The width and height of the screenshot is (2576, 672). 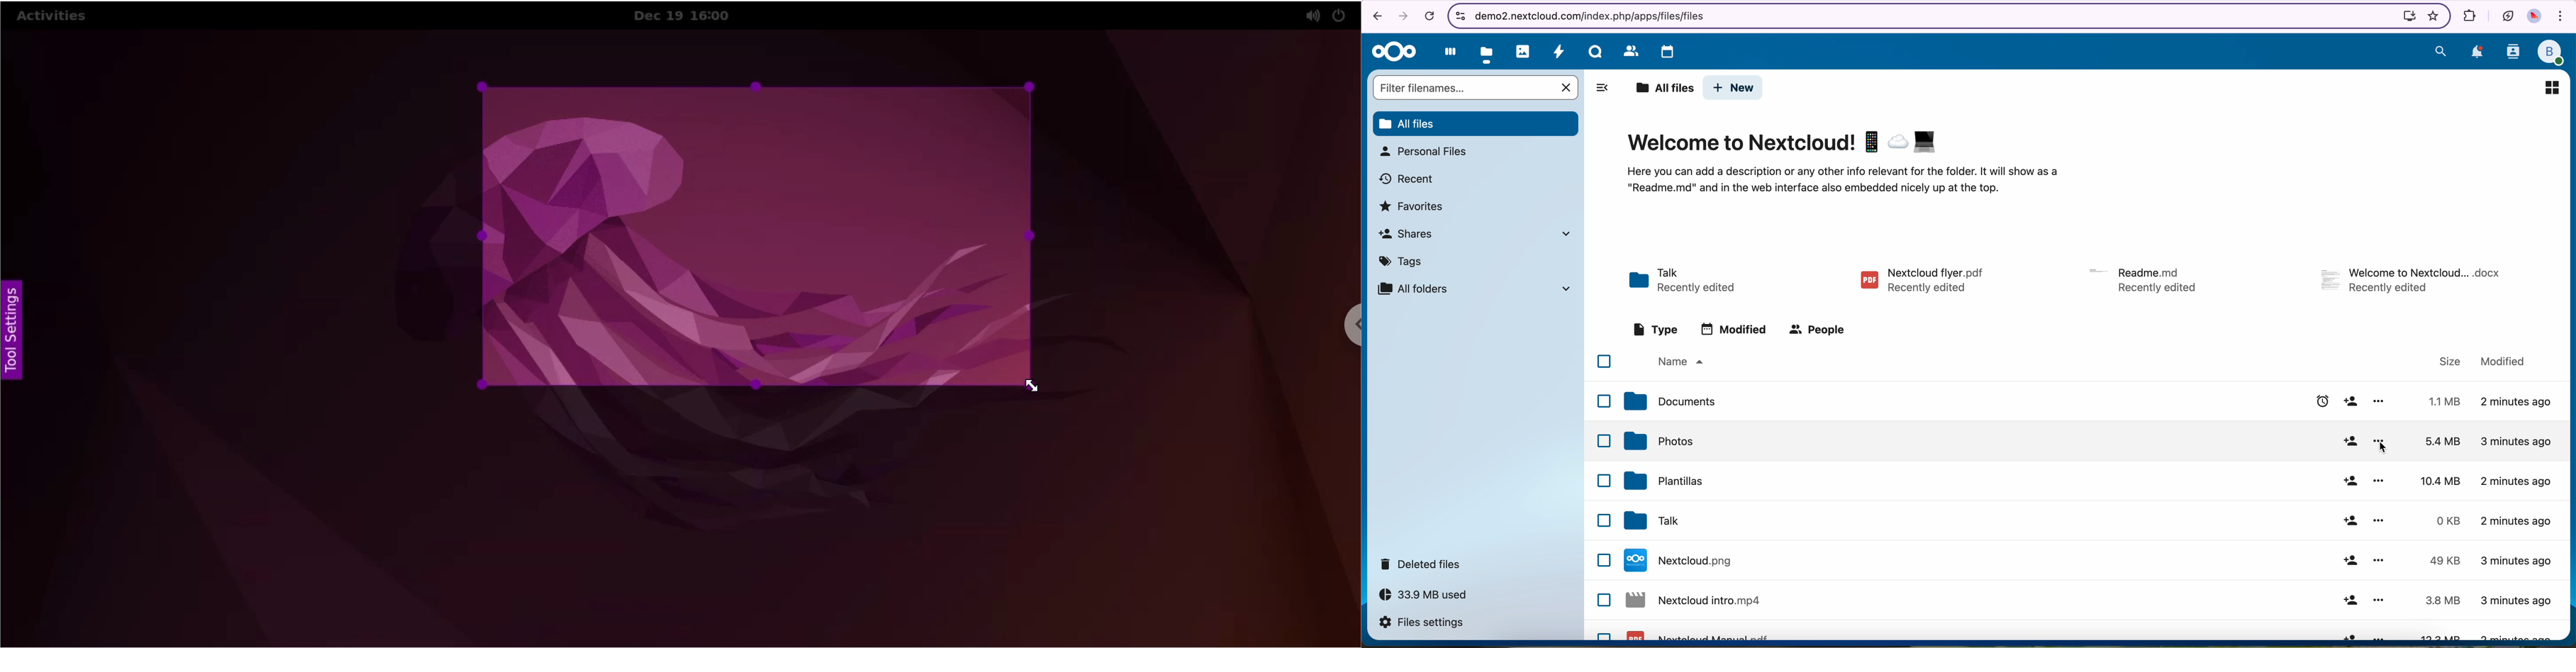 What do you see at coordinates (2517, 524) in the screenshot?
I see `2 minutes ago` at bounding box center [2517, 524].